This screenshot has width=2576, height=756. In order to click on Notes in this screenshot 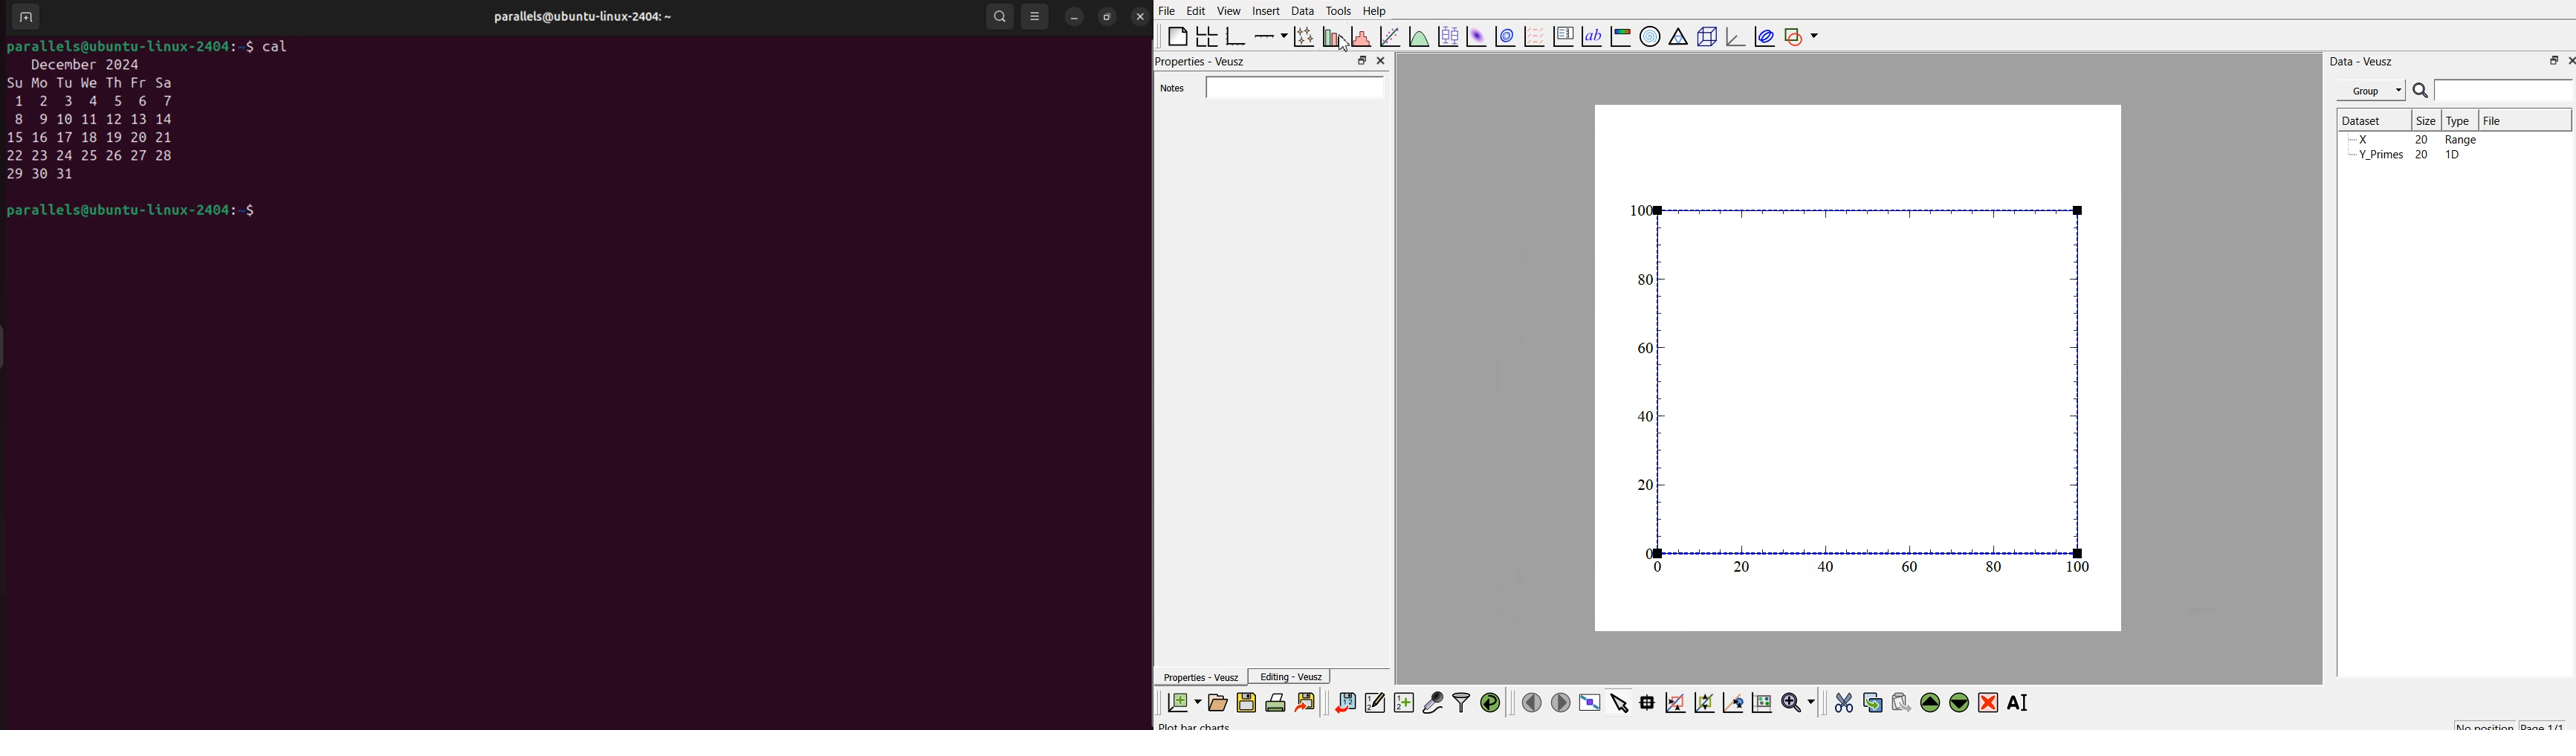, I will do `click(1171, 88)`.